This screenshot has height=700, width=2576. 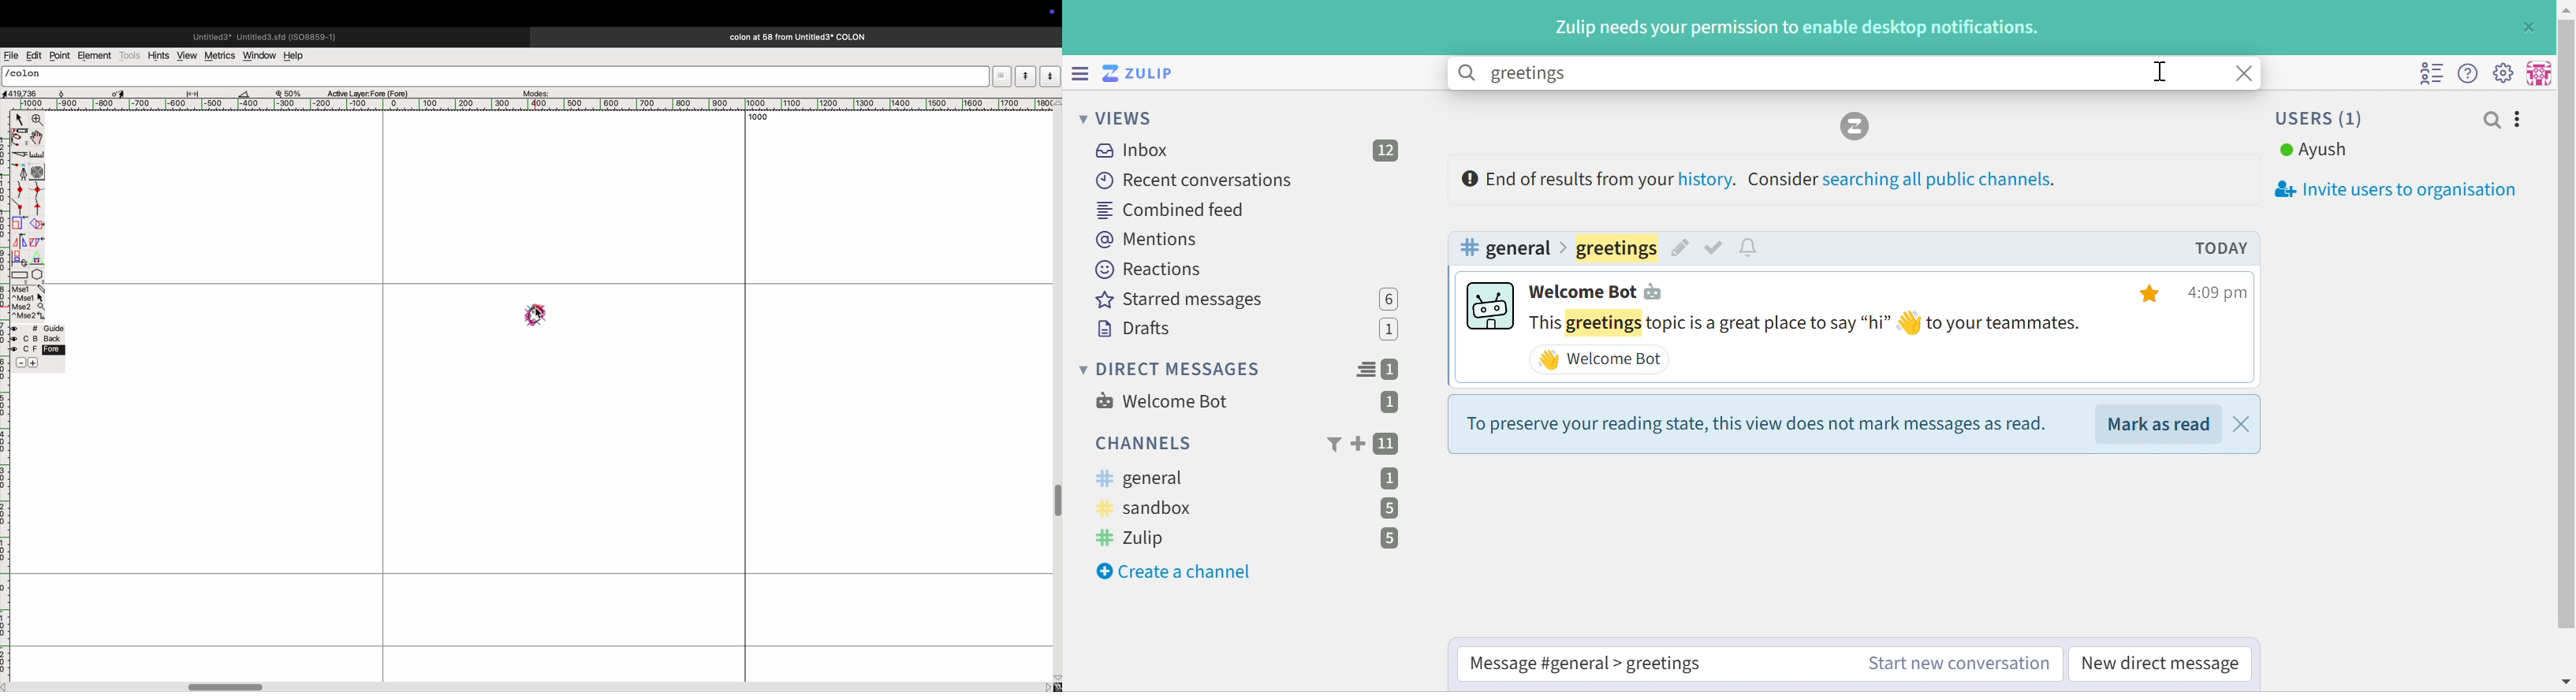 I want to click on Configure topic notifications, so click(x=1752, y=249).